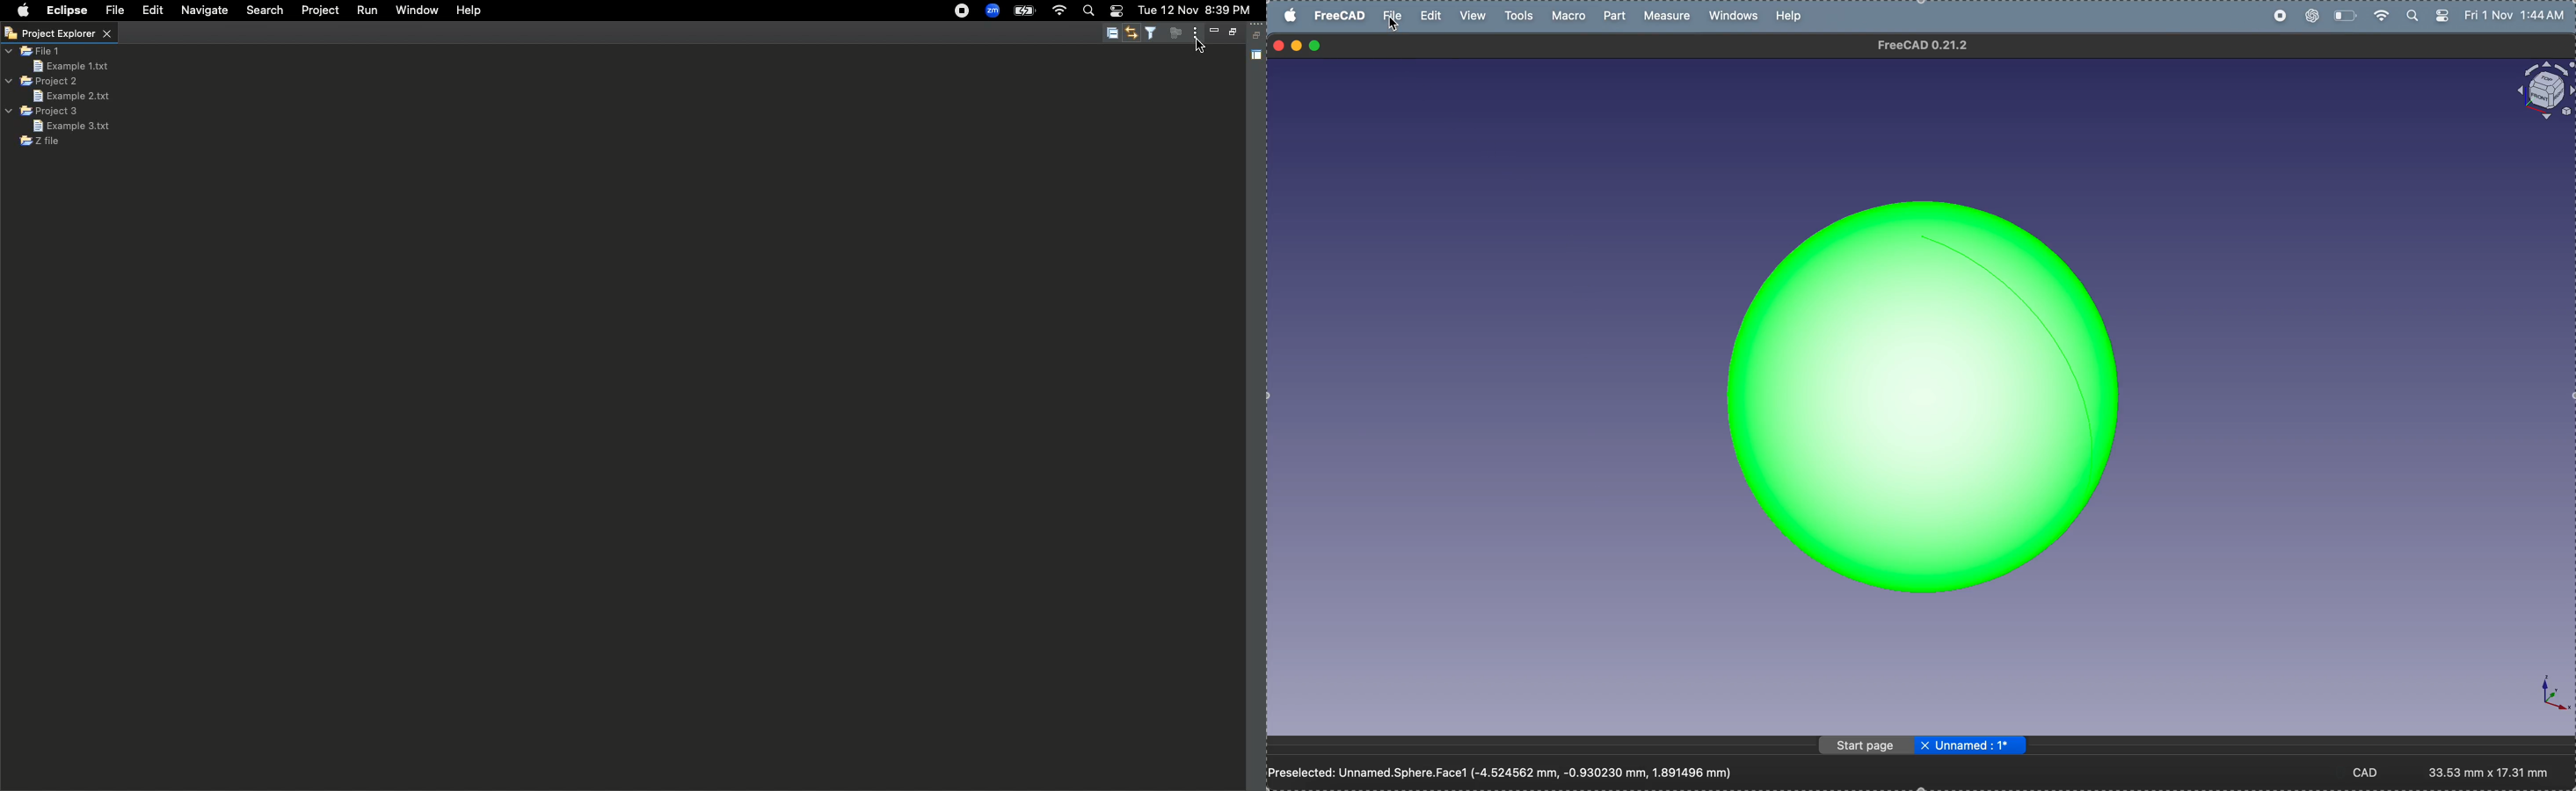 The image size is (2576, 812). I want to click on measure, so click(1670, 17).